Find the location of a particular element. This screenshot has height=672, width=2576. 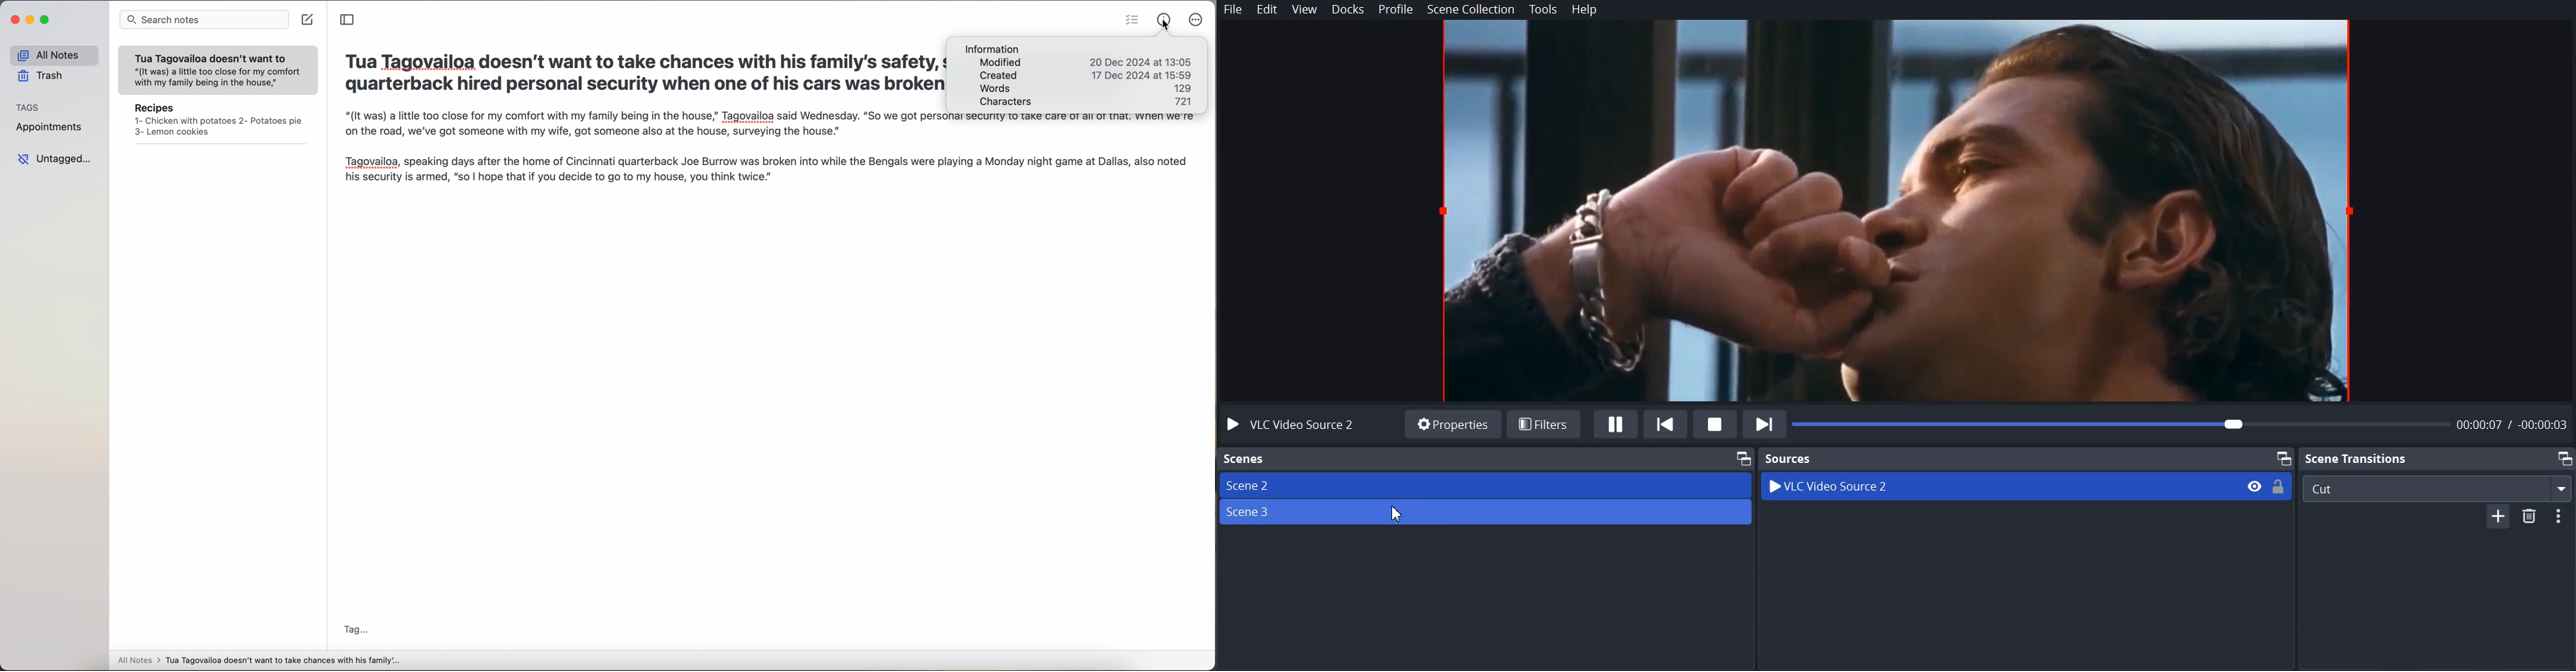

Scene Collection is located at coordinates (1472, 9).